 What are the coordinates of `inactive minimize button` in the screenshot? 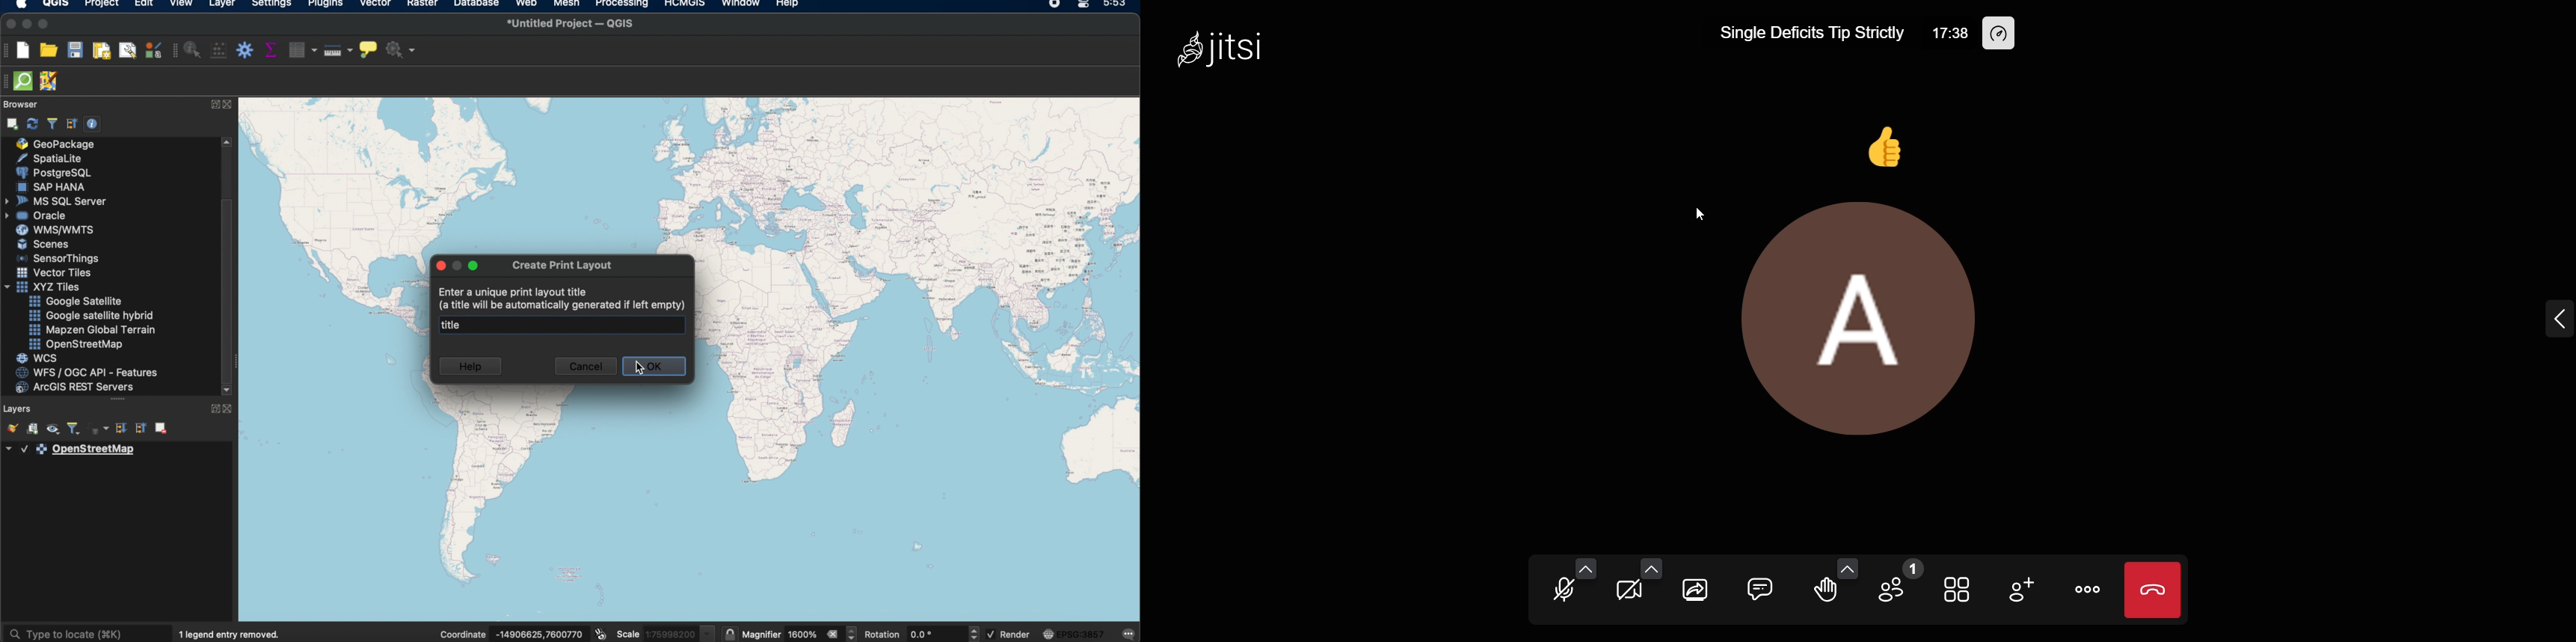 It's located at (456, 266).